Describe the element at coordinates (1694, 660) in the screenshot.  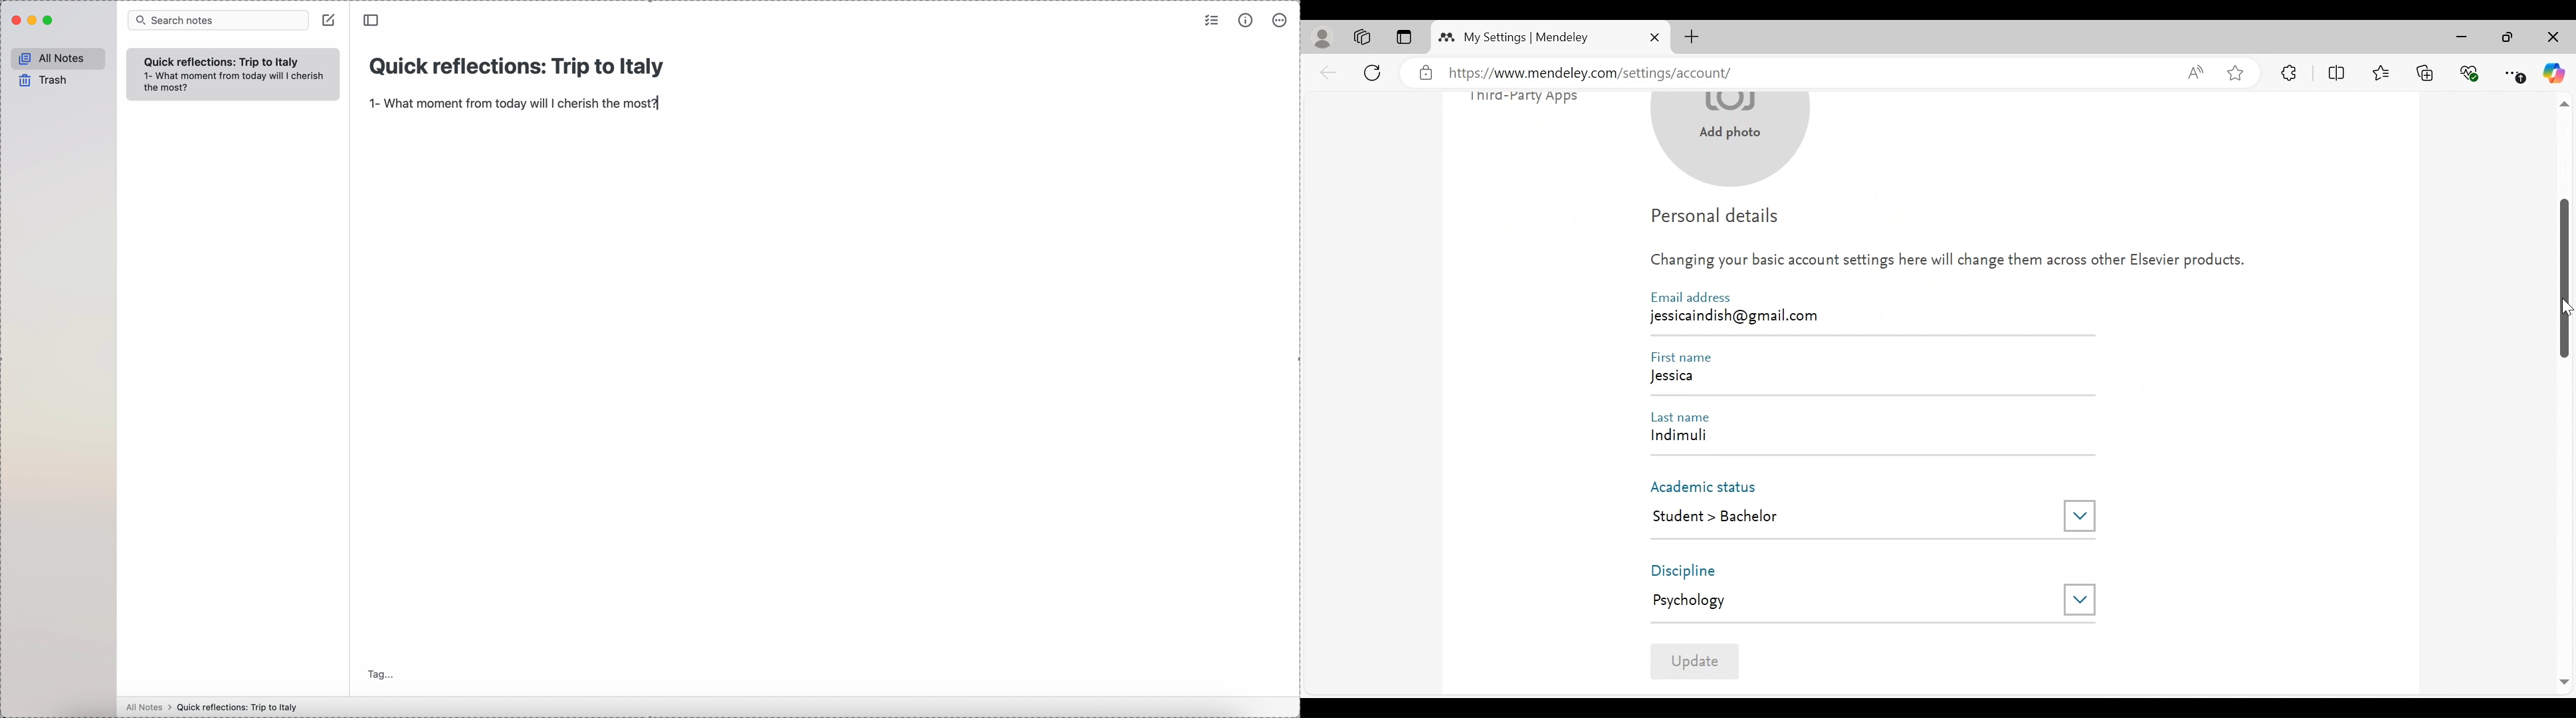
I see `Update` at that location.